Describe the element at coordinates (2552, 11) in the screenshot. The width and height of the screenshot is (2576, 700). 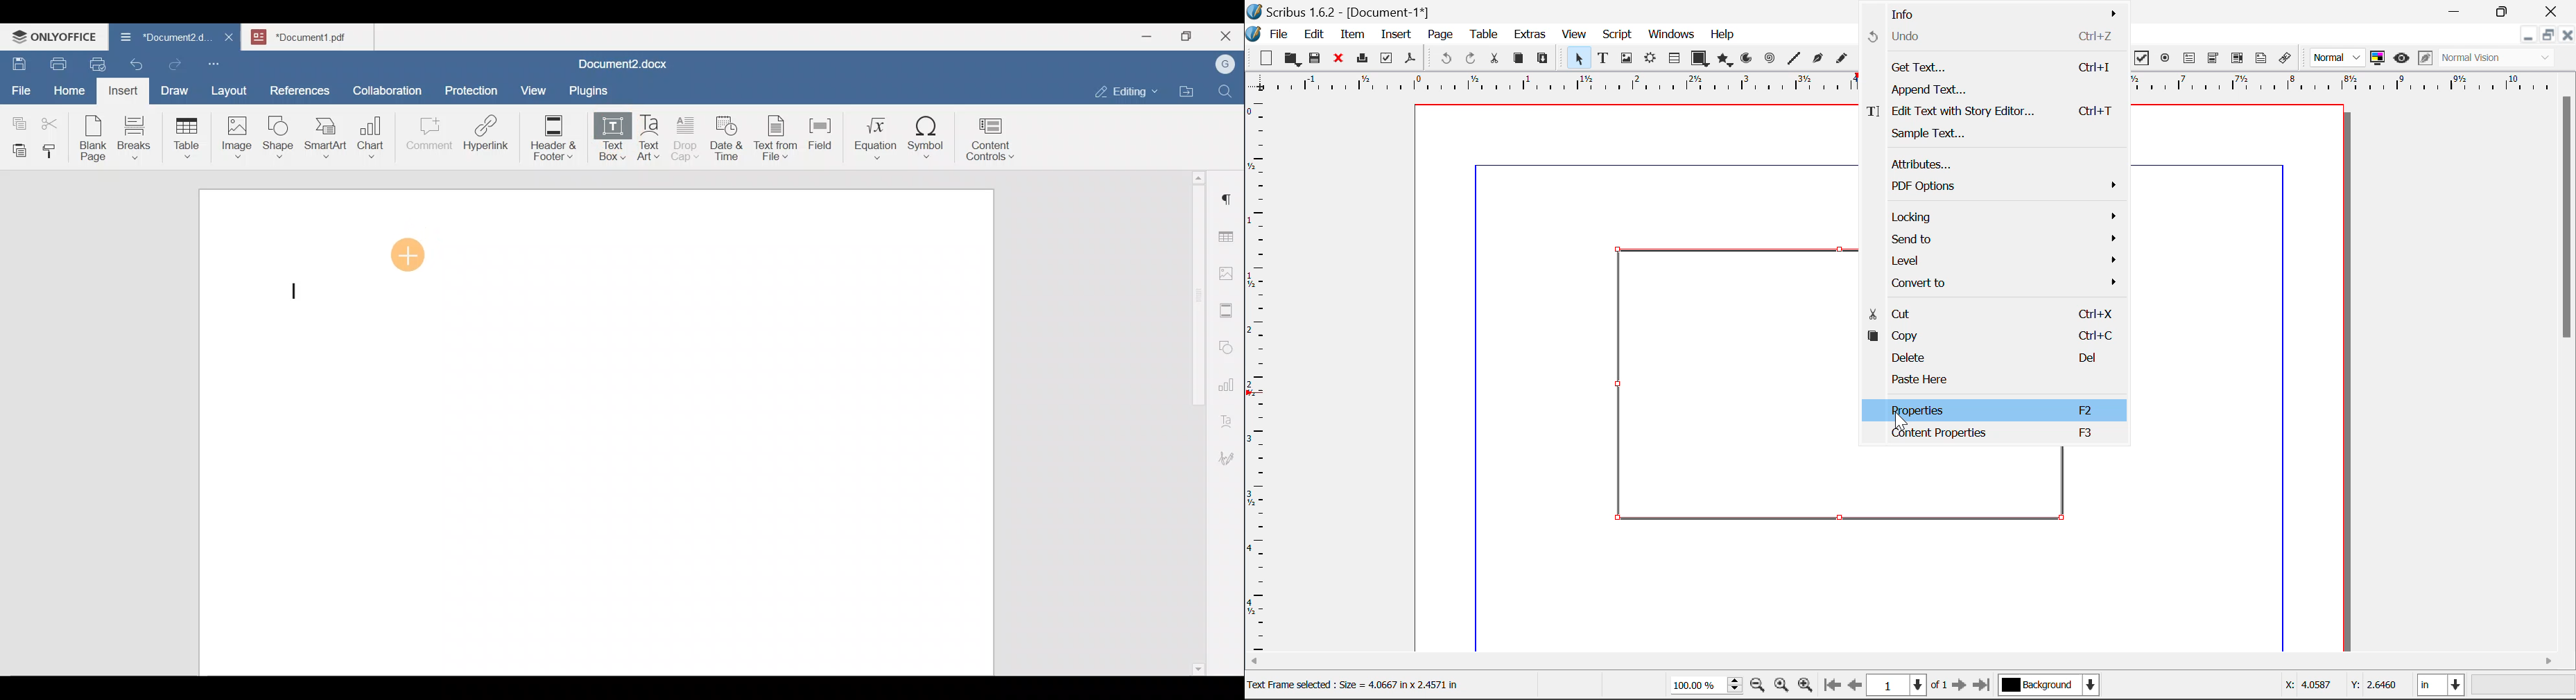
I see `Close` at that location.